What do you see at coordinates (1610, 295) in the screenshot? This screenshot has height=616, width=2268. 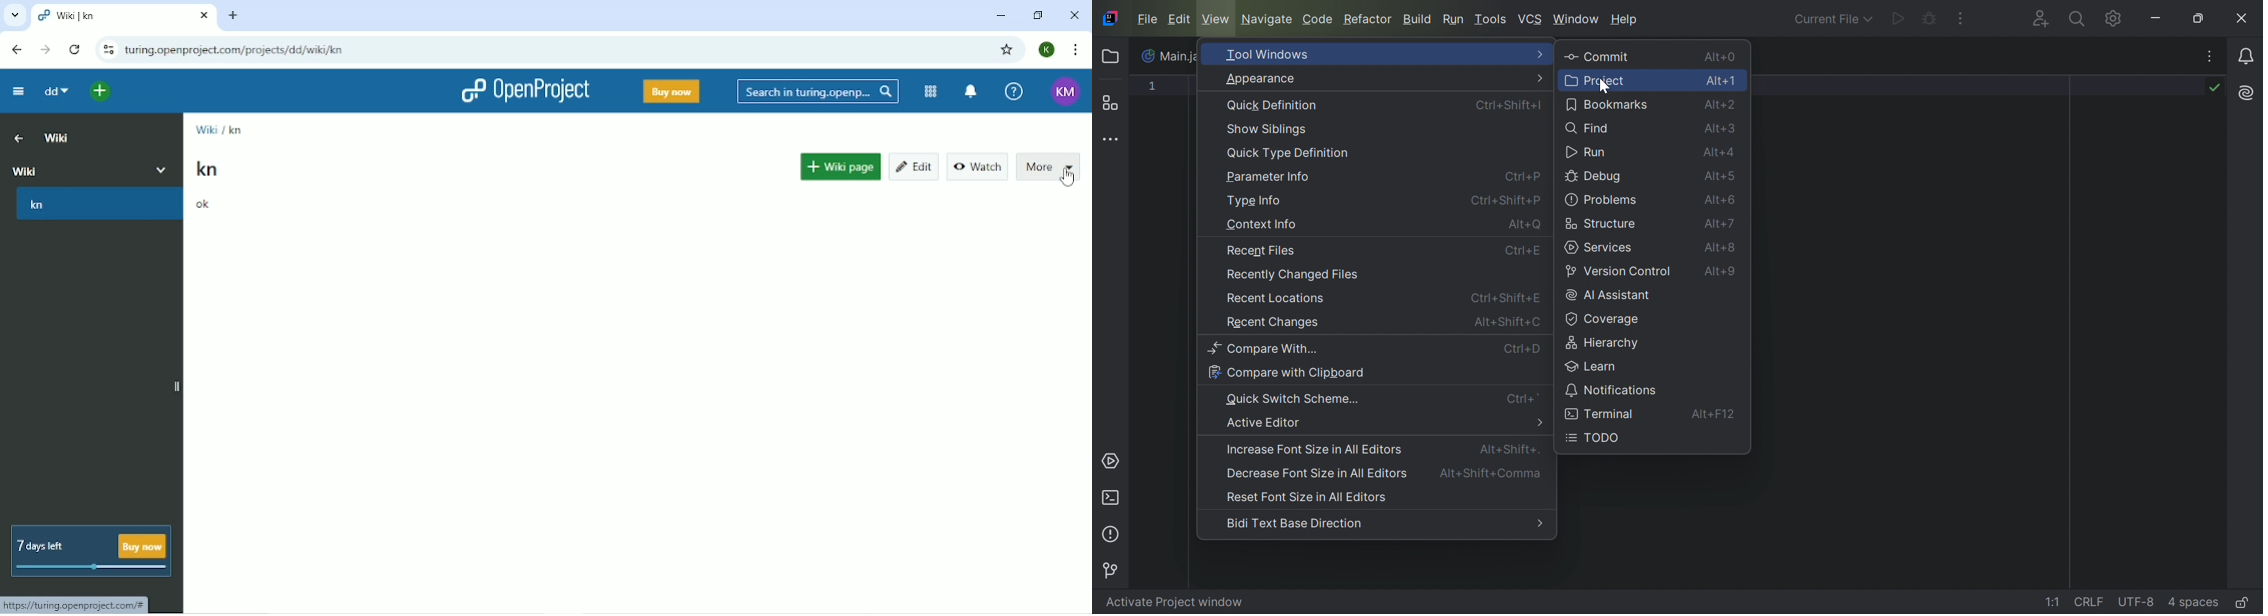 I see `AI Assistant` at bounding box center [1610, 295].